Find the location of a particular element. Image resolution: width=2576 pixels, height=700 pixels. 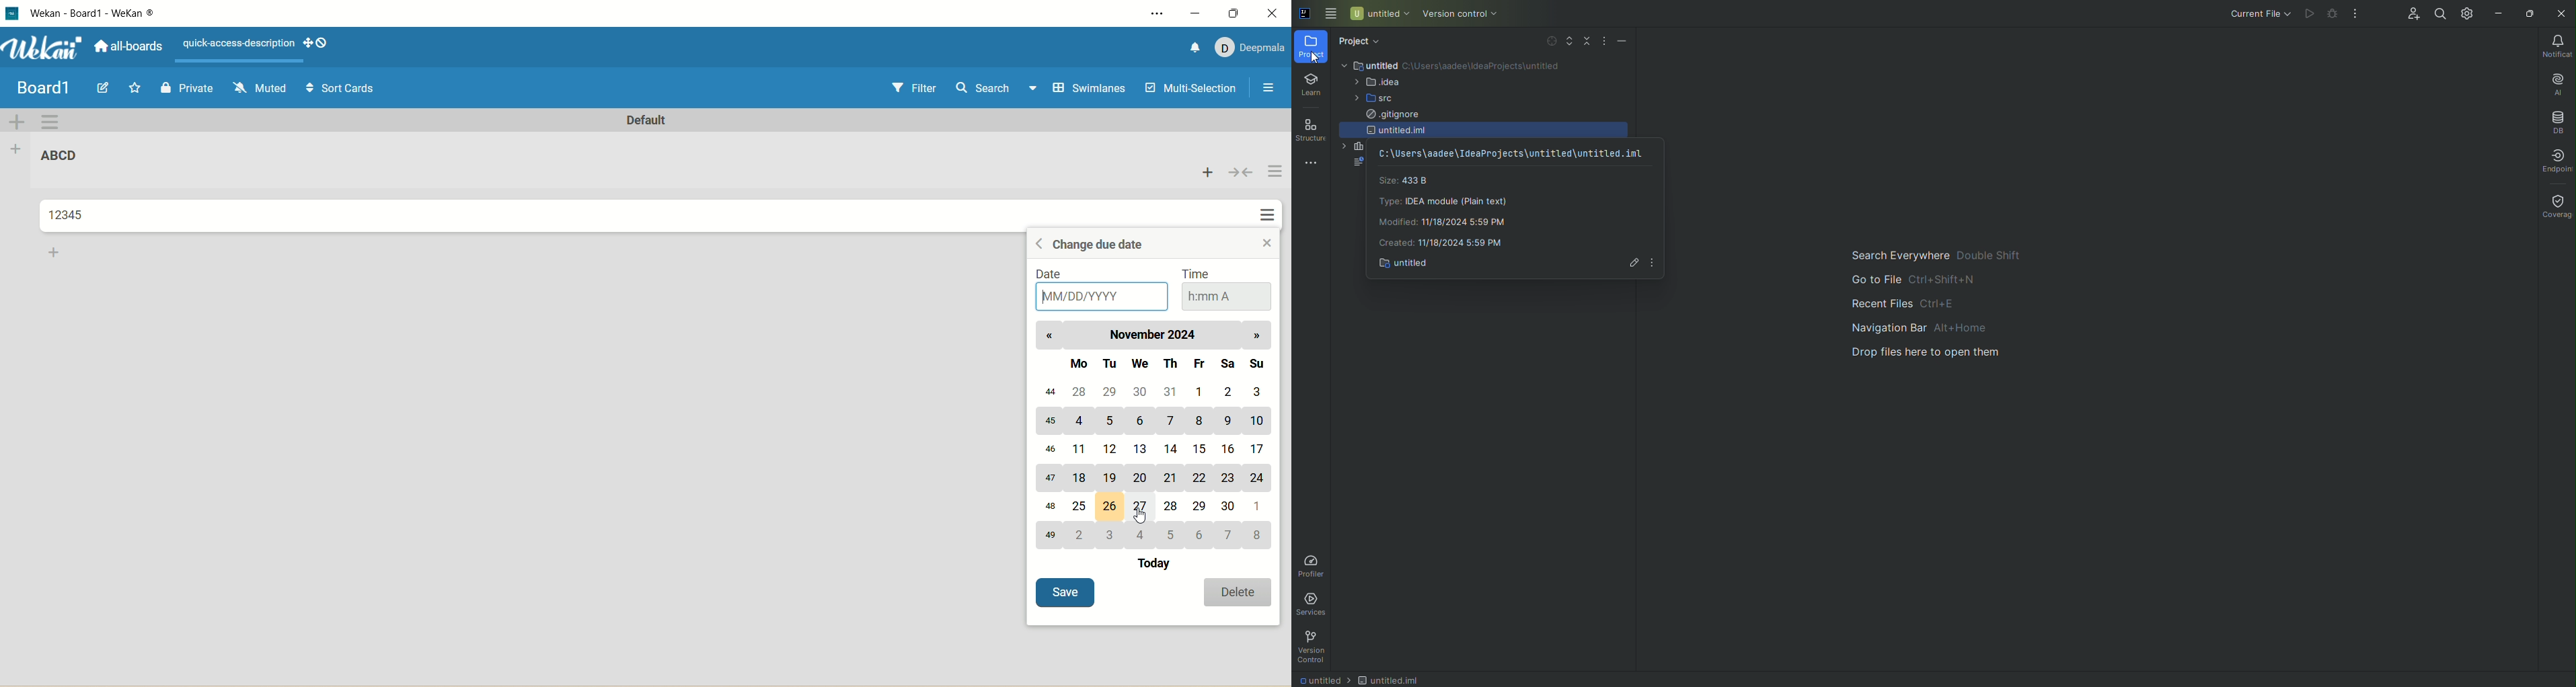

logo is located at coordinates (15, 14).